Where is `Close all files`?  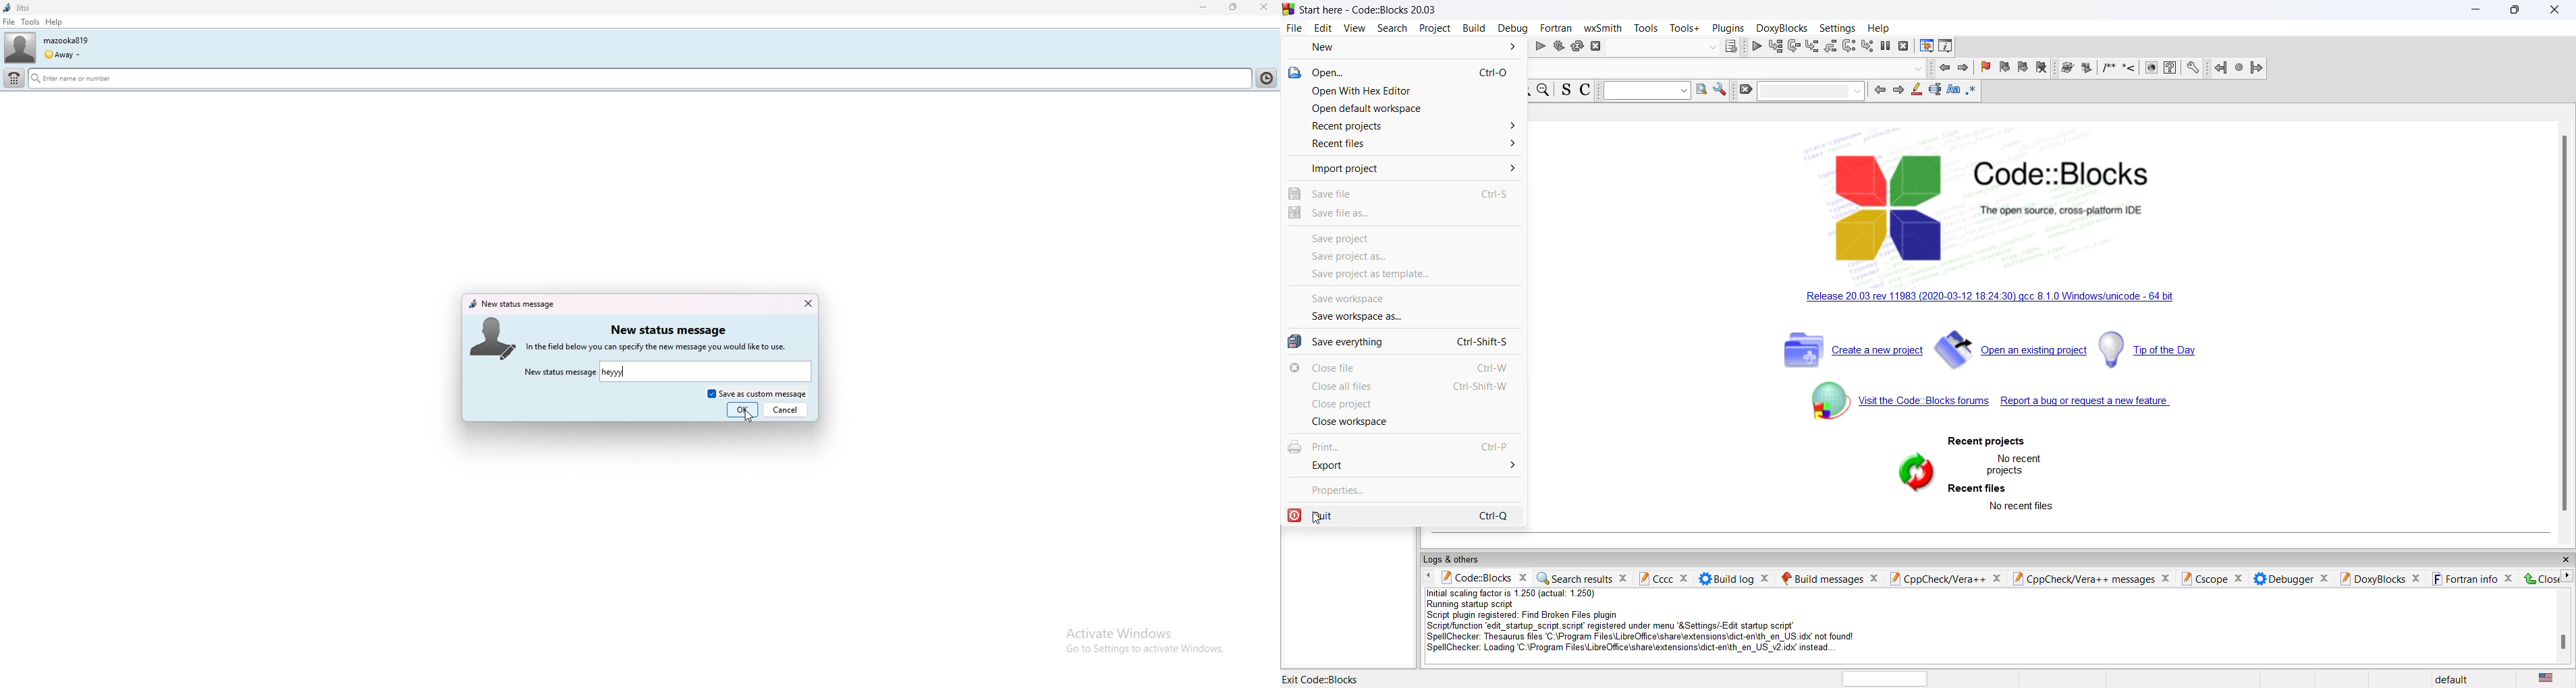 Close all files is located at coordinates (1344, 386).